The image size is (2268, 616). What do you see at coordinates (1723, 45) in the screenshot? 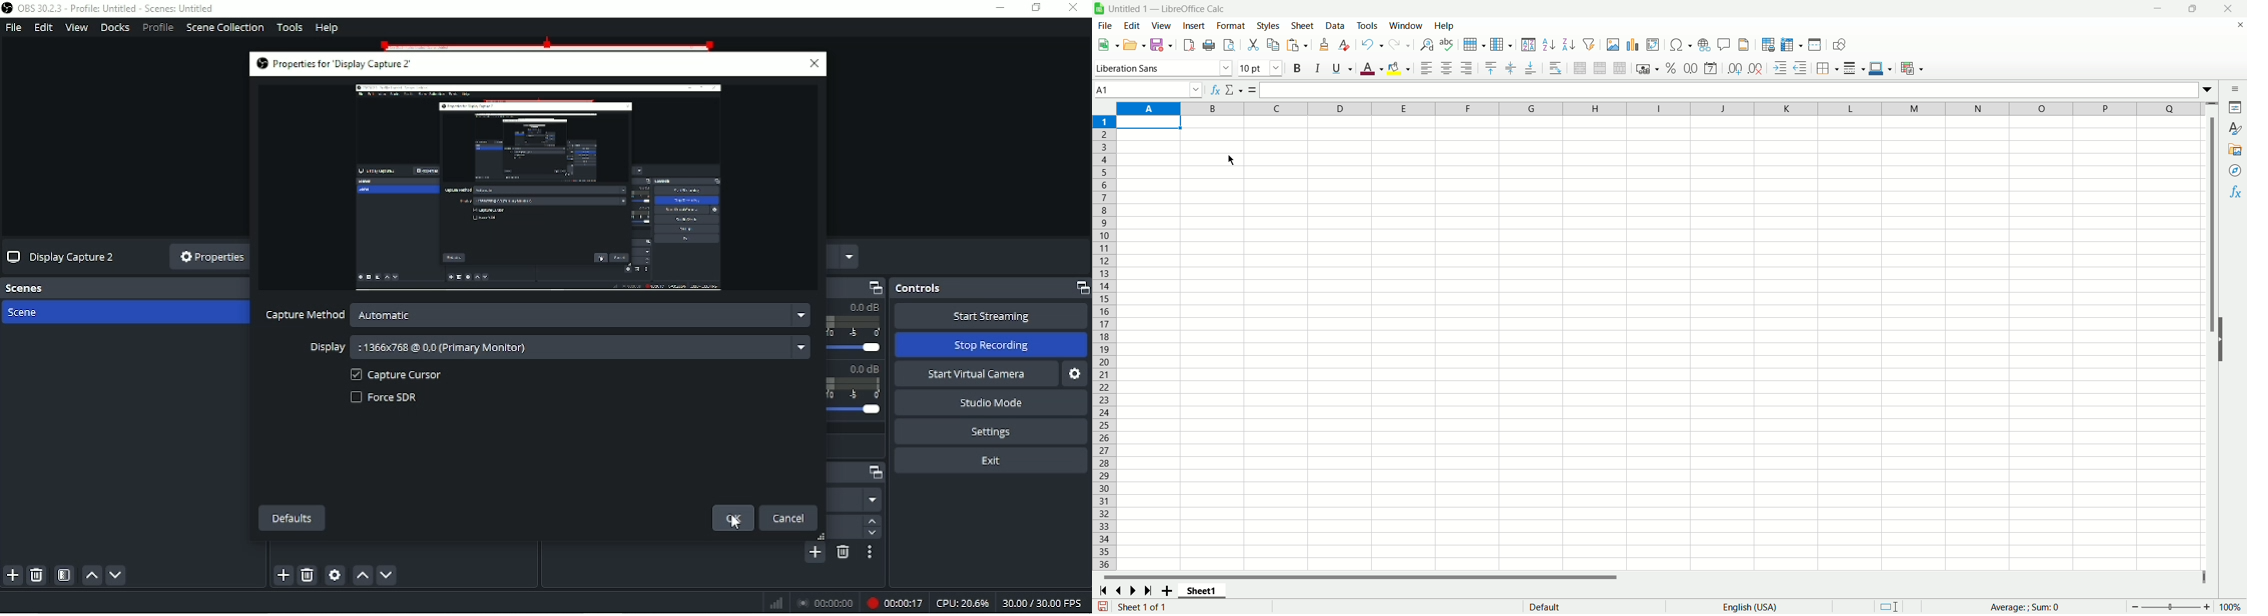
I see `insert comment` at bounding box center [1723, 45].